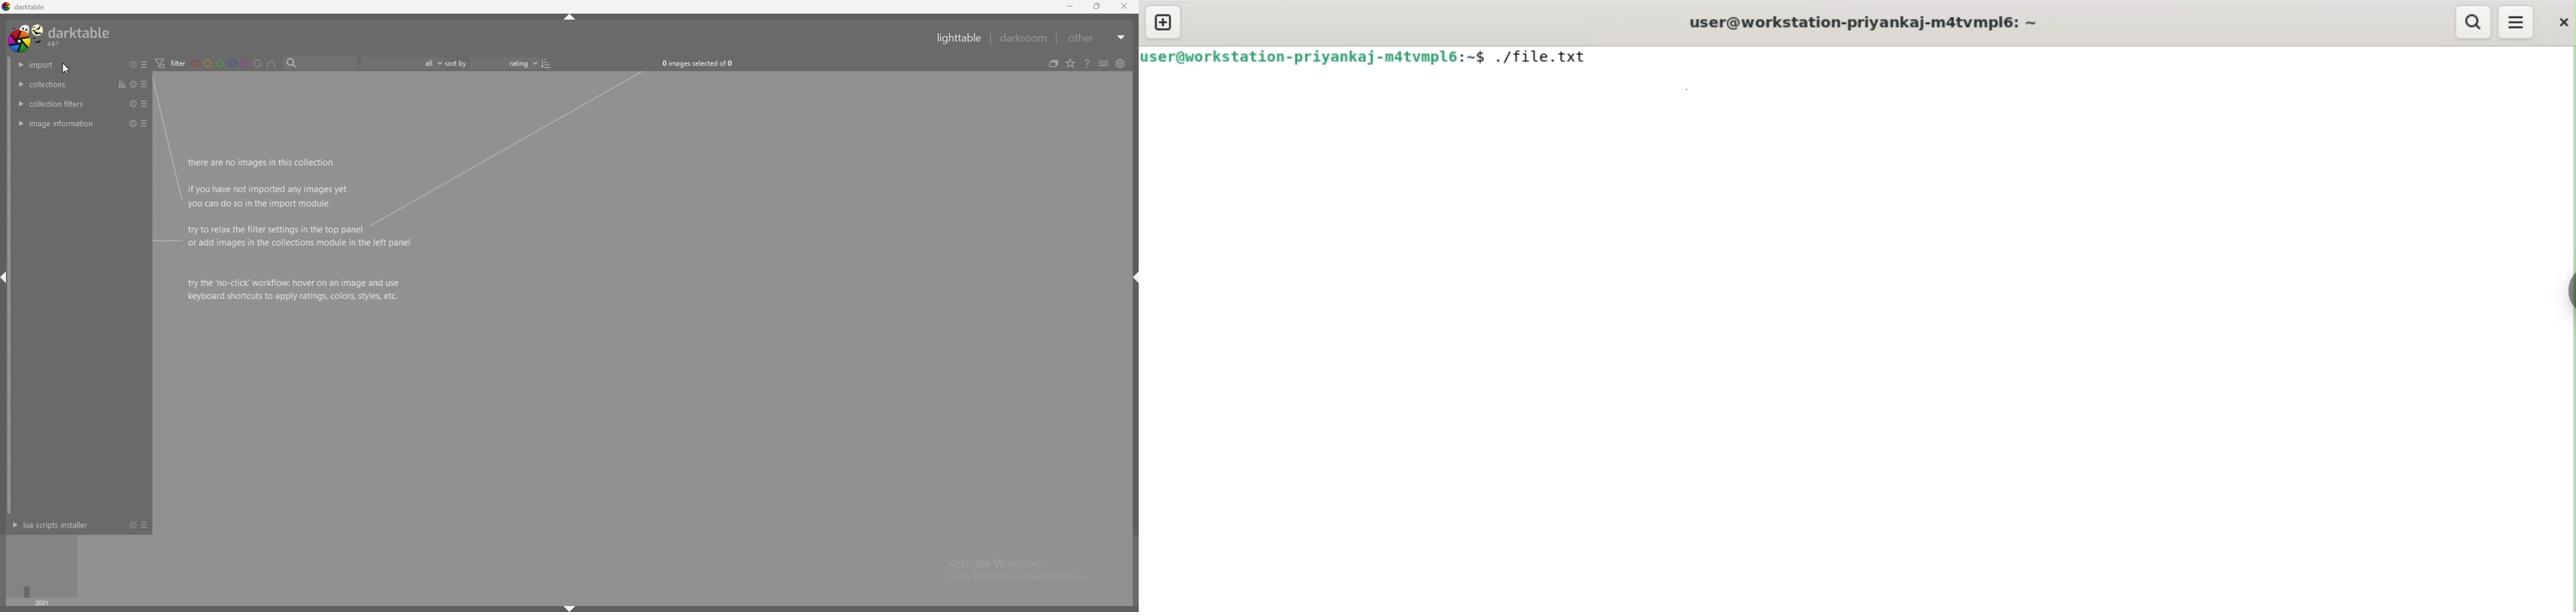  What do you see at coordinates (1025, 37) in the screenshot?
I see `darkroom` at bounding box center [1025, 37].